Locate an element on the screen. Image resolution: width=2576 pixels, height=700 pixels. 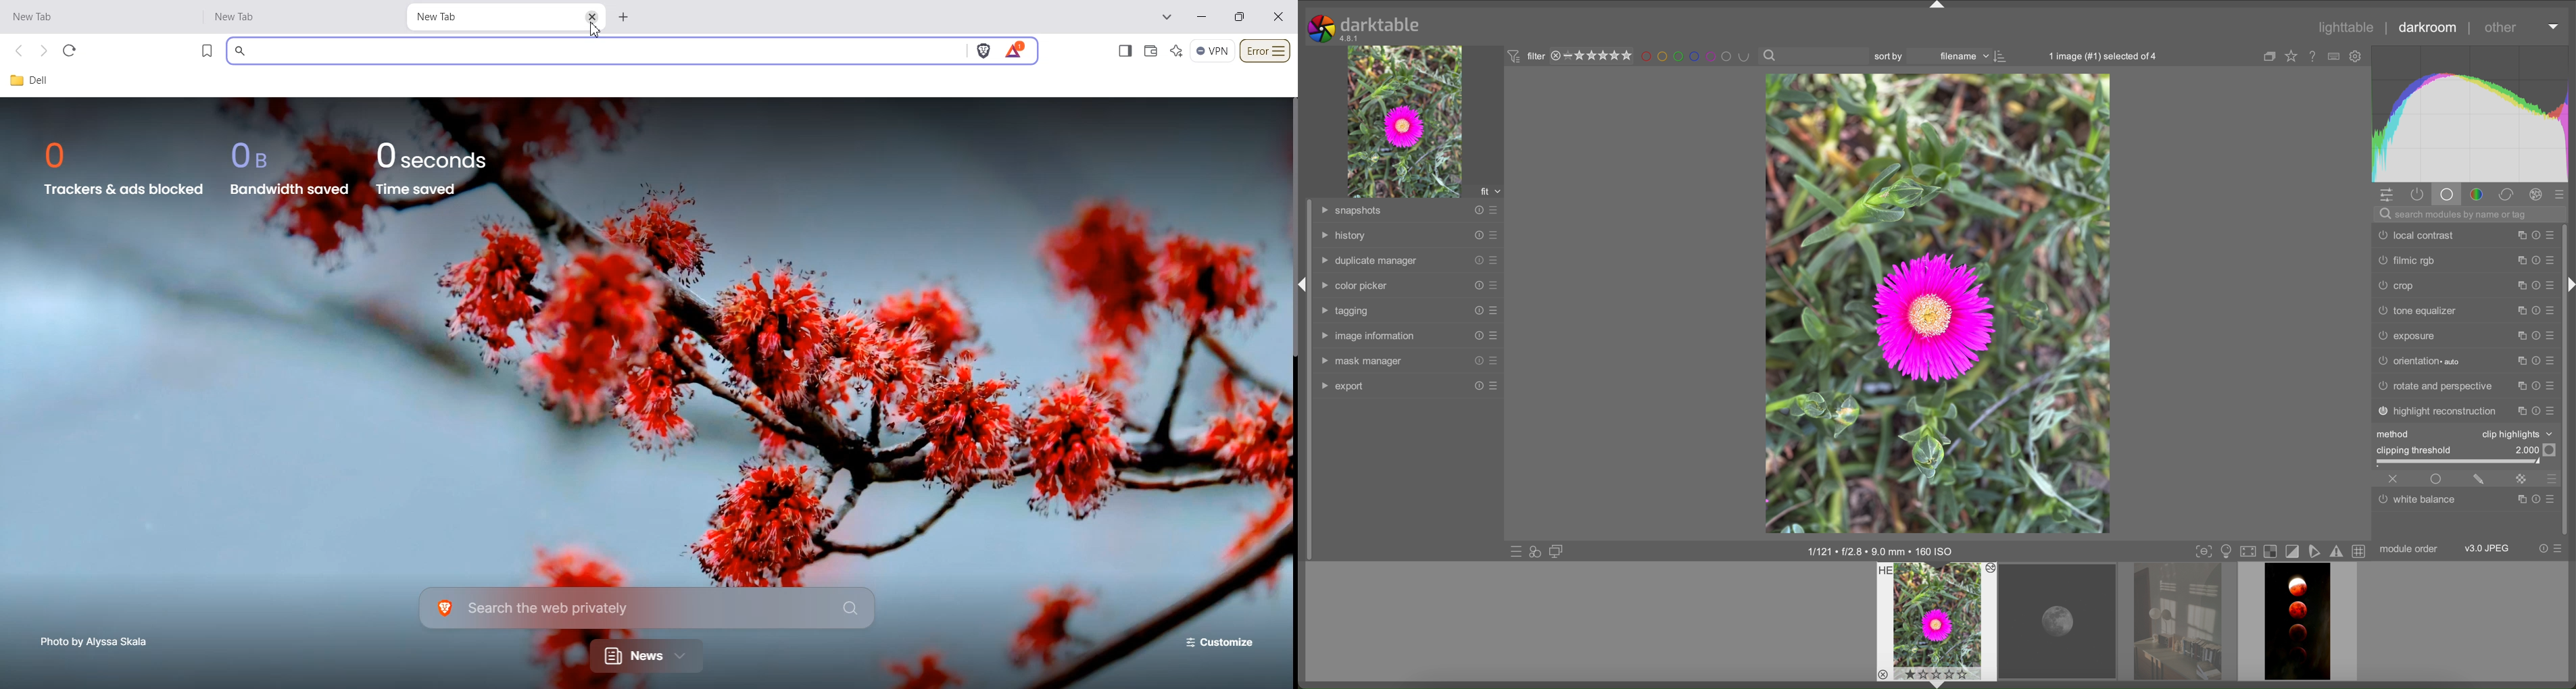
white balance is located at coordinates (2419, 502).